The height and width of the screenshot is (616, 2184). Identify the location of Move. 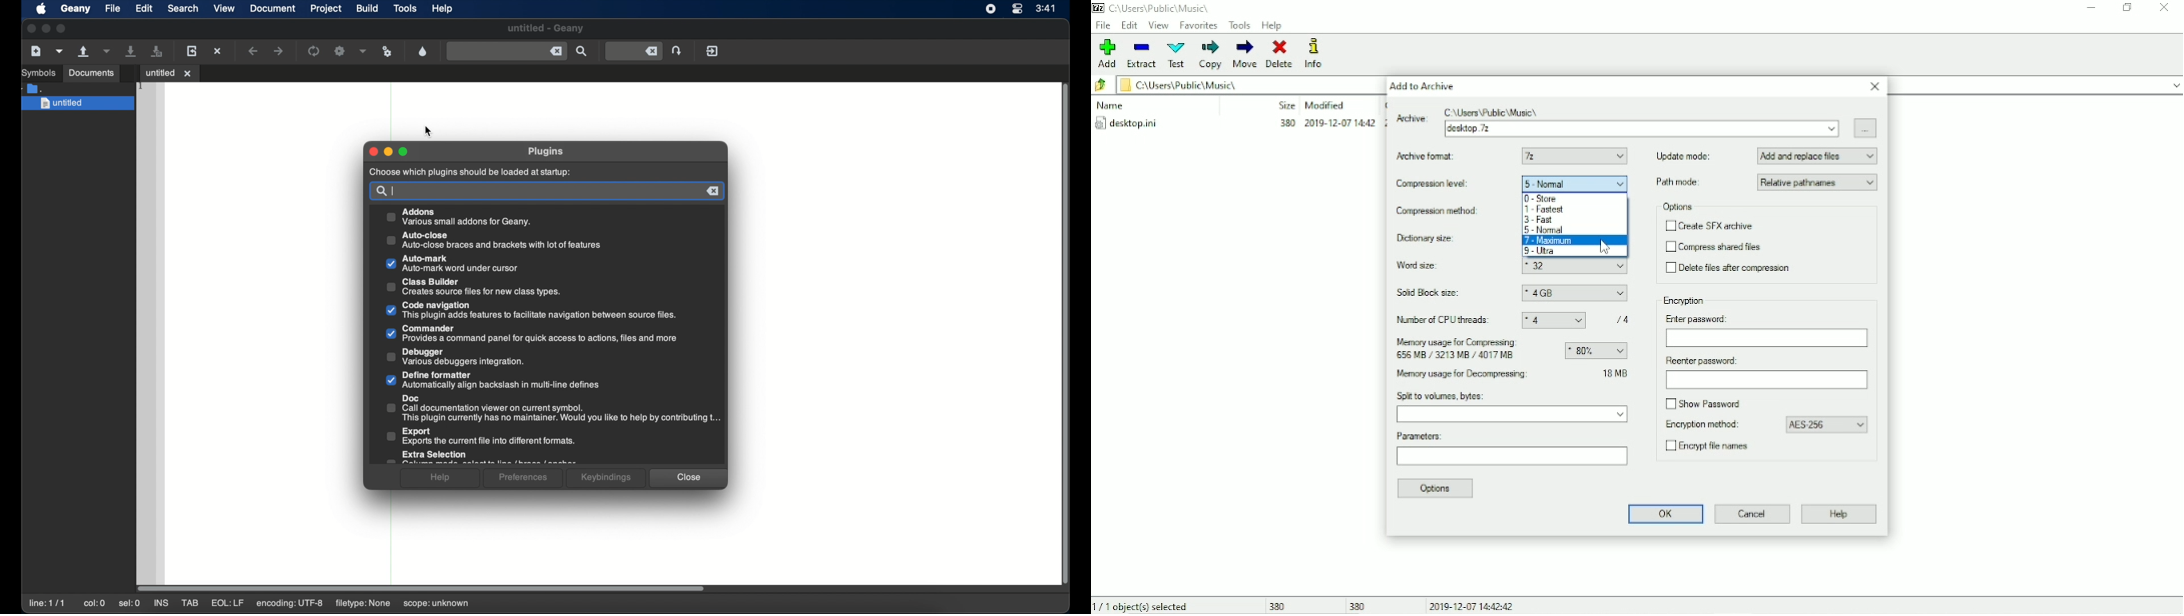
(1245, 54).